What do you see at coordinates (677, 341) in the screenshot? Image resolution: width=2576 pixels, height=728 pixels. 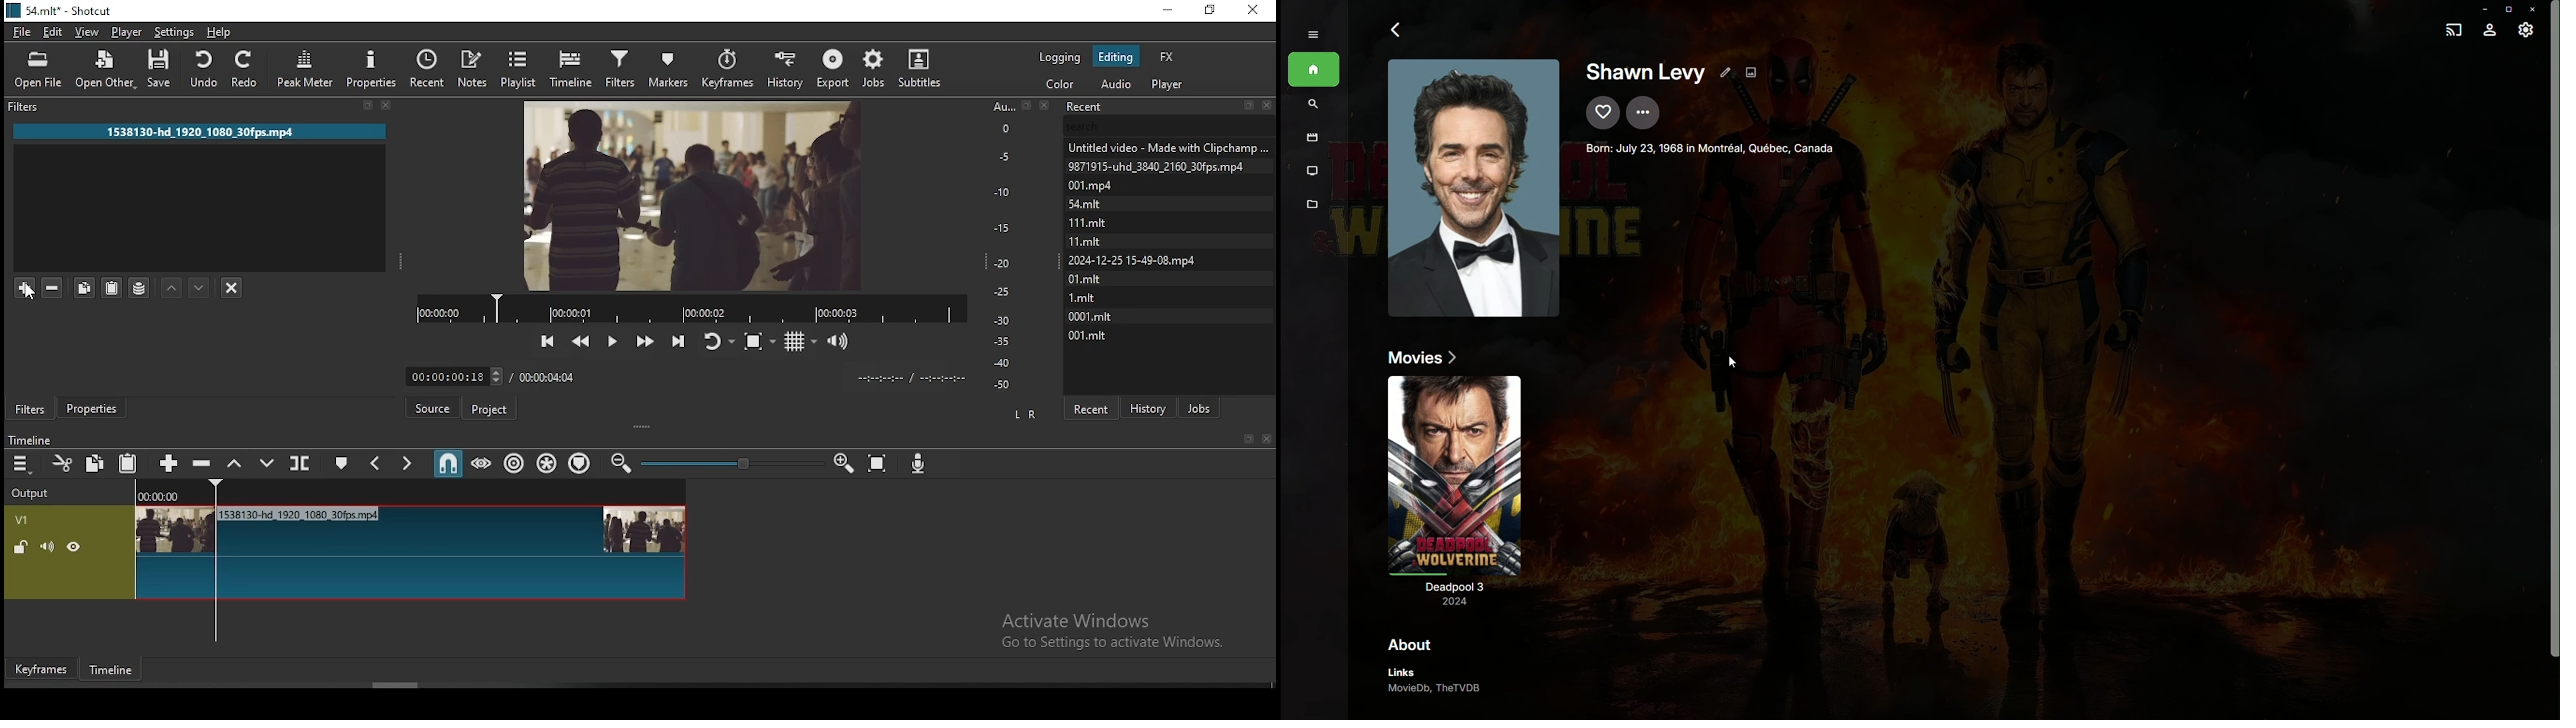 I see `skip to the next point` at bounding box center [677, 341].